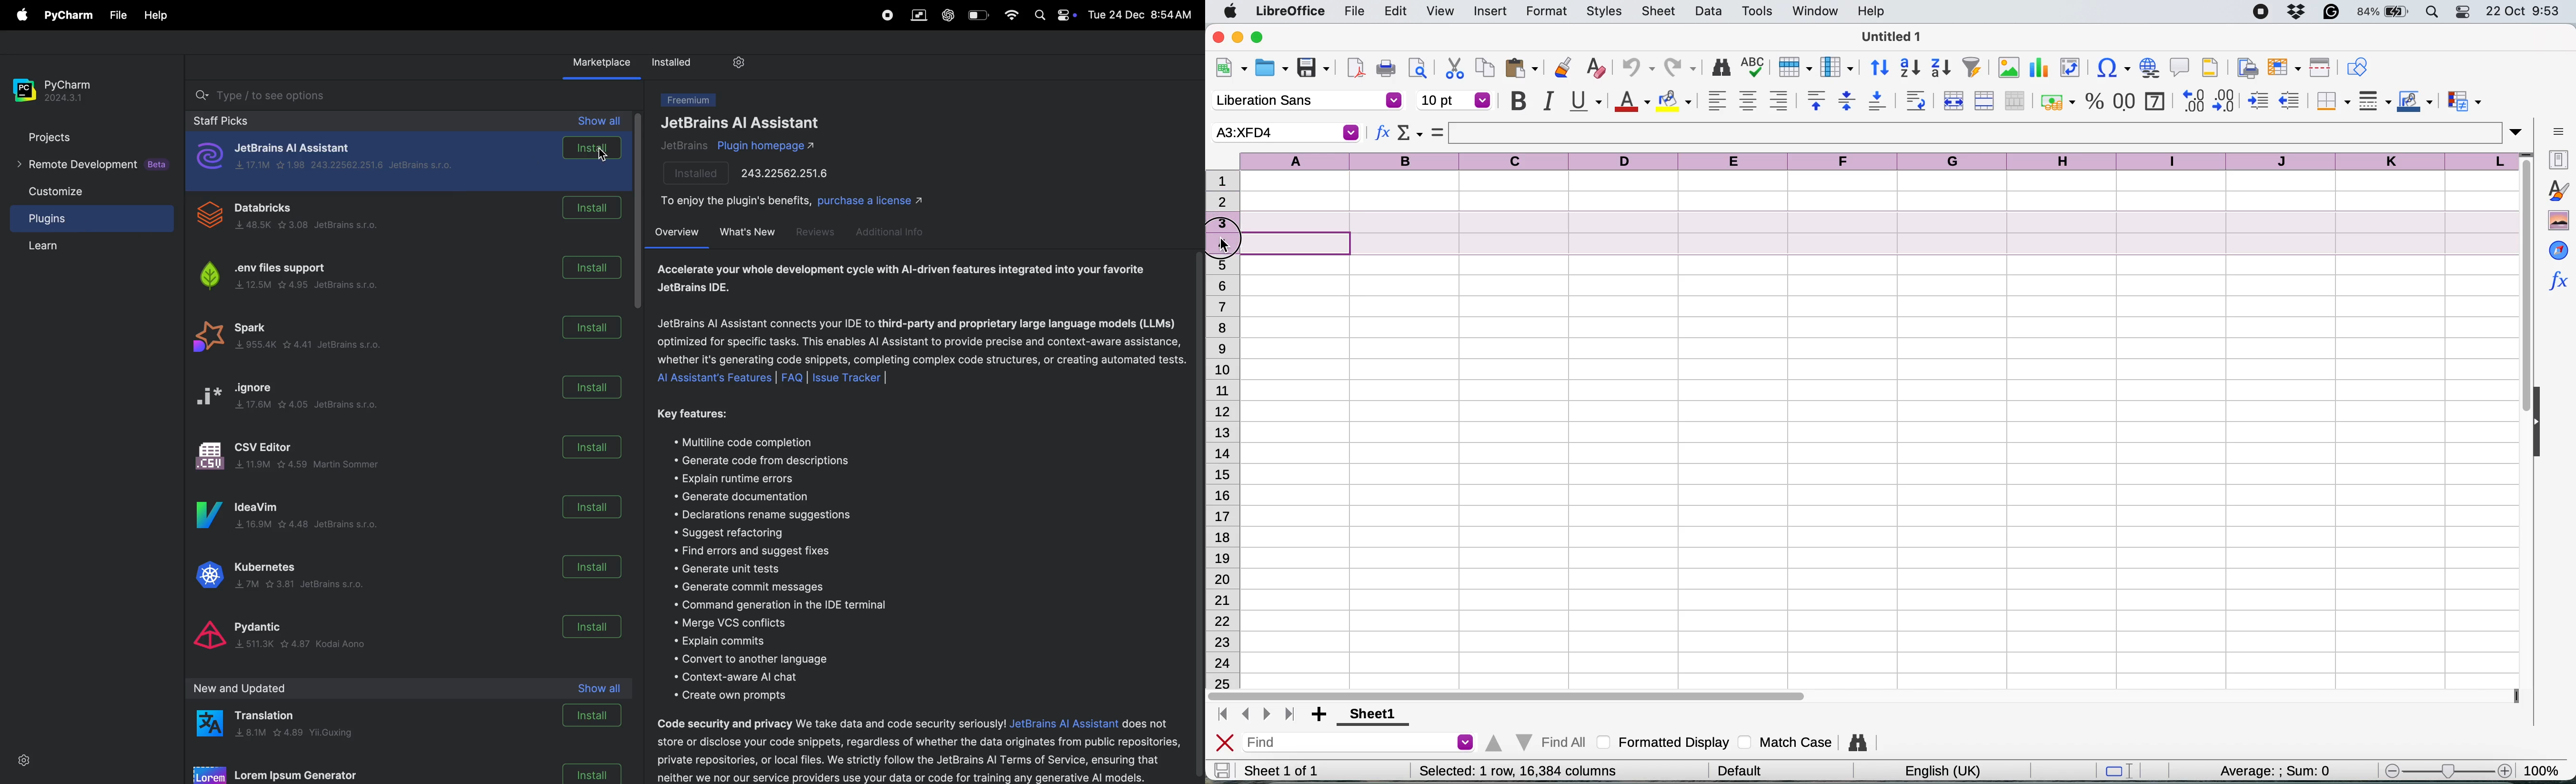 The image size is (2576, 784). Describe the element at coordinates (1711, 10) in the screenshot. I see `data` at that location.